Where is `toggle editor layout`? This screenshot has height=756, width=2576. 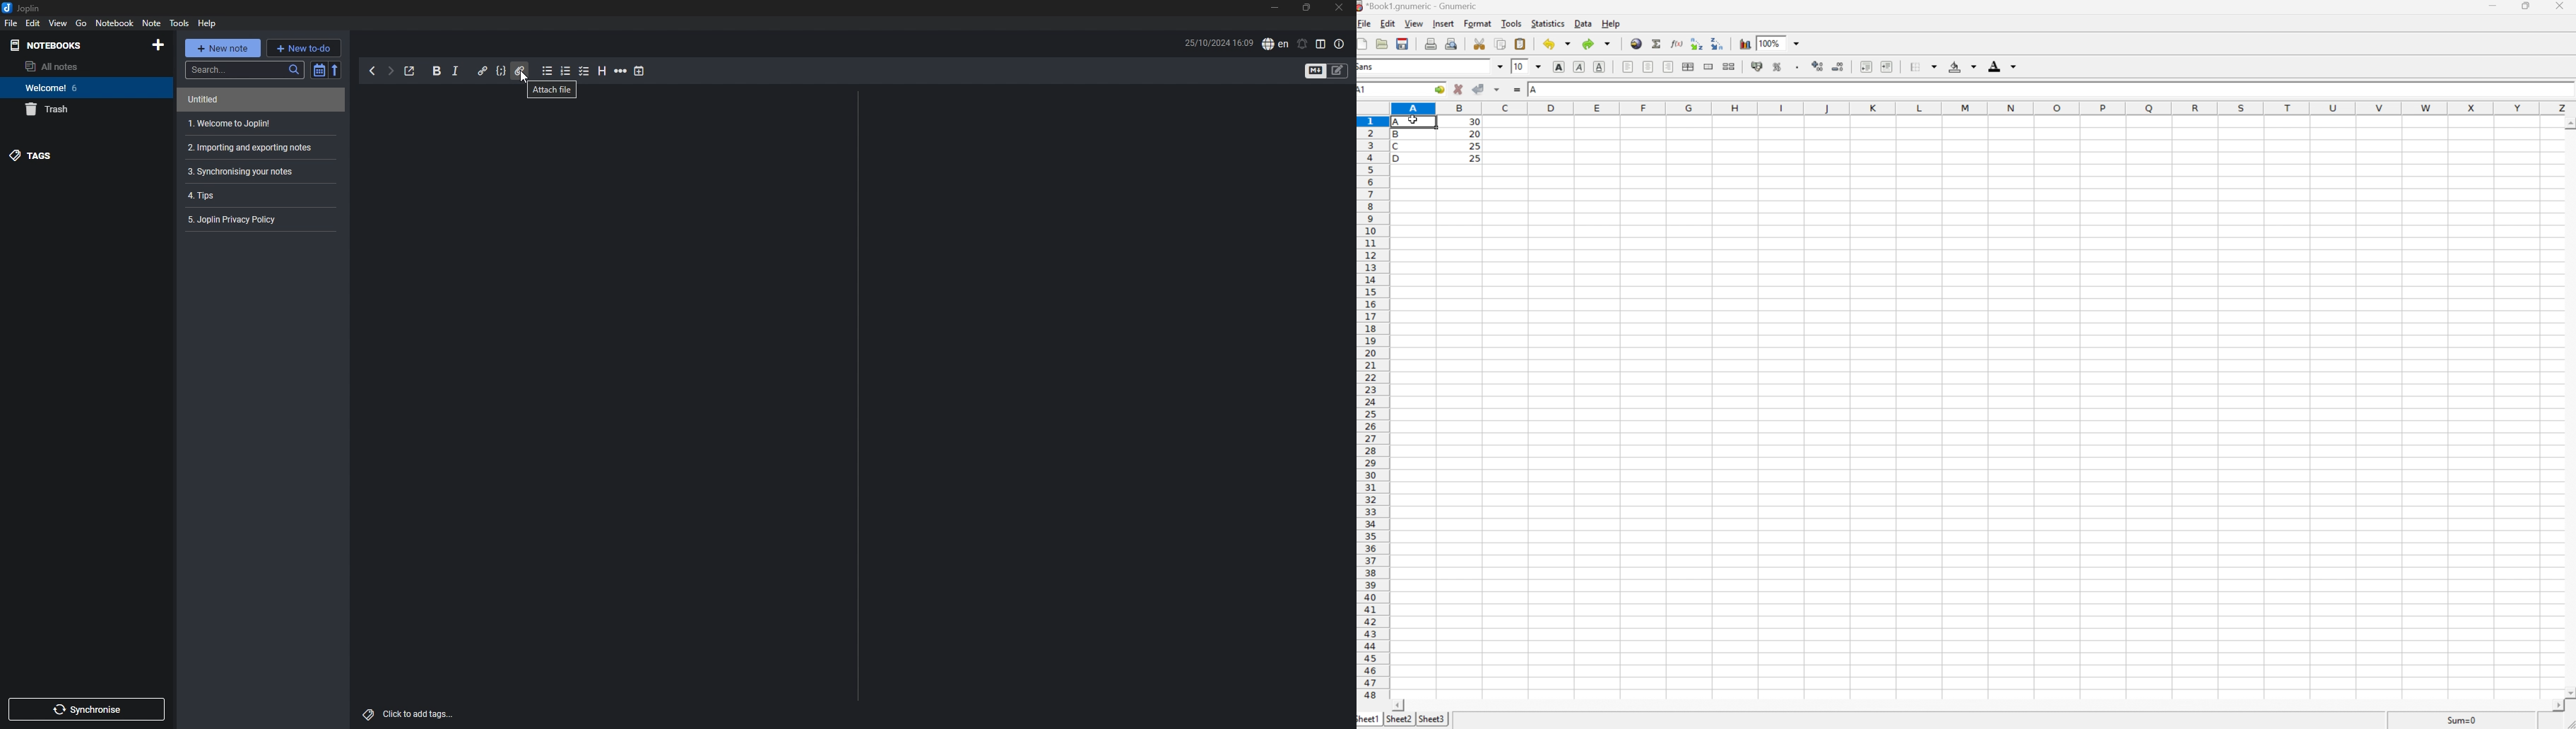
toggle editor layout is located at coordinates (1322, 45).